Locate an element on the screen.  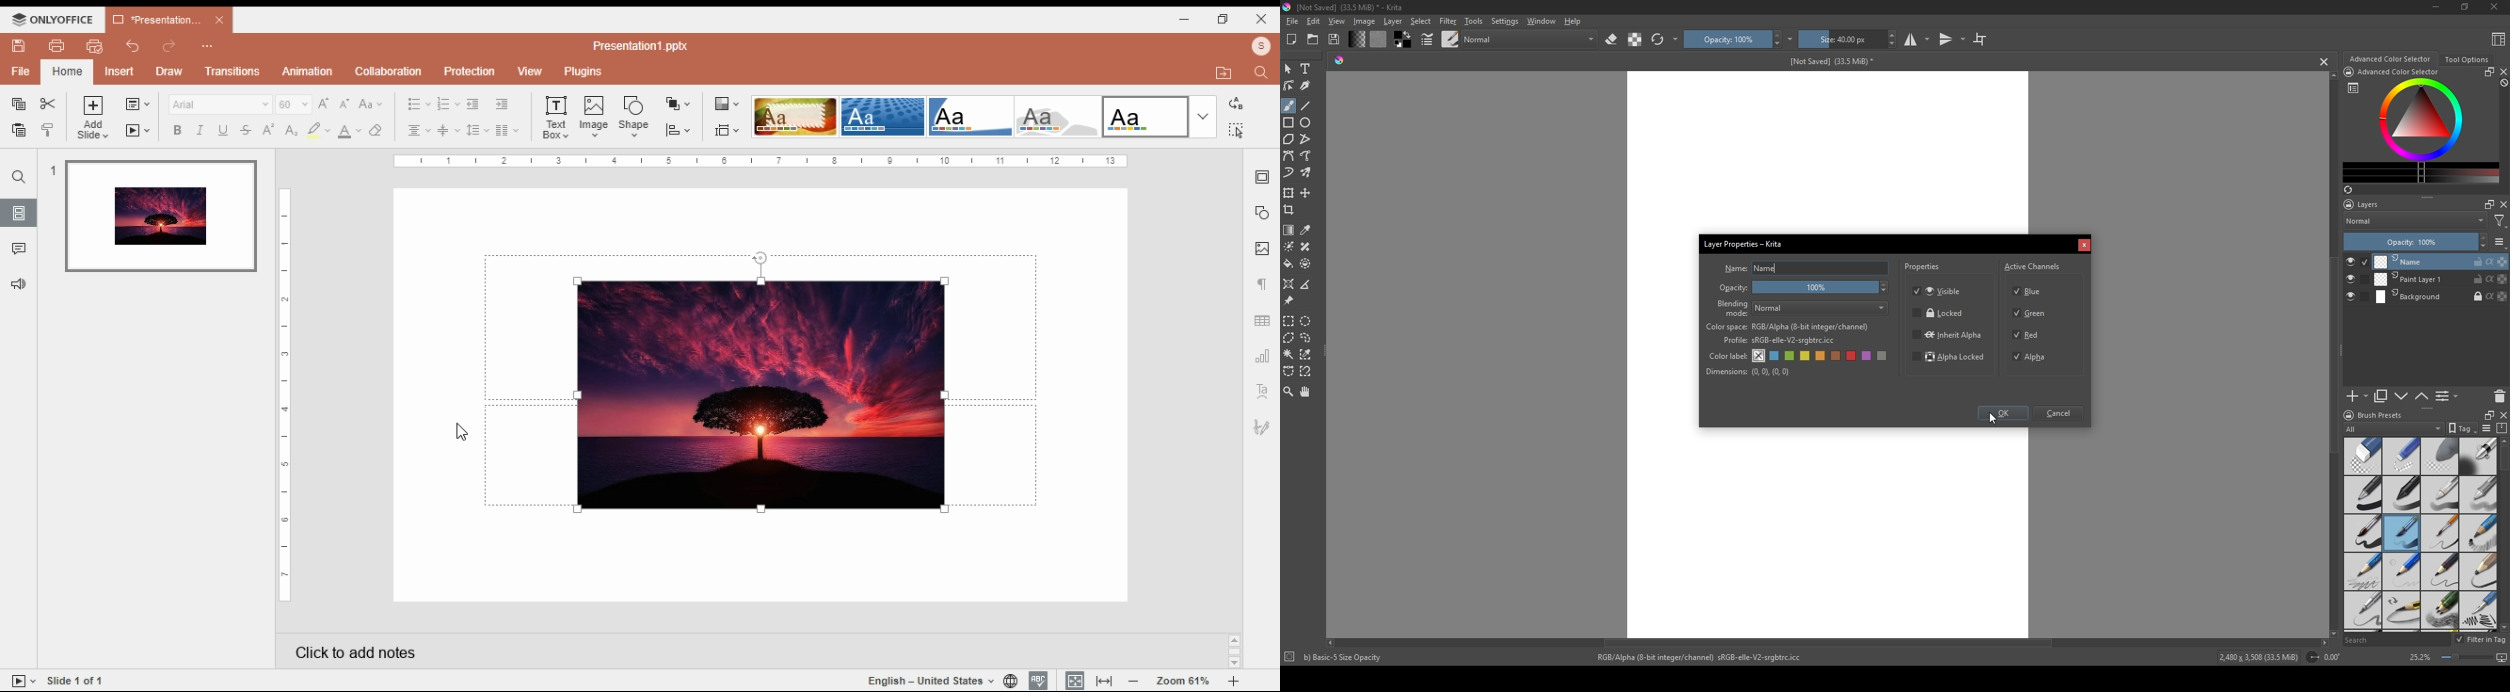
Text is located at coordinates (1308, 70).